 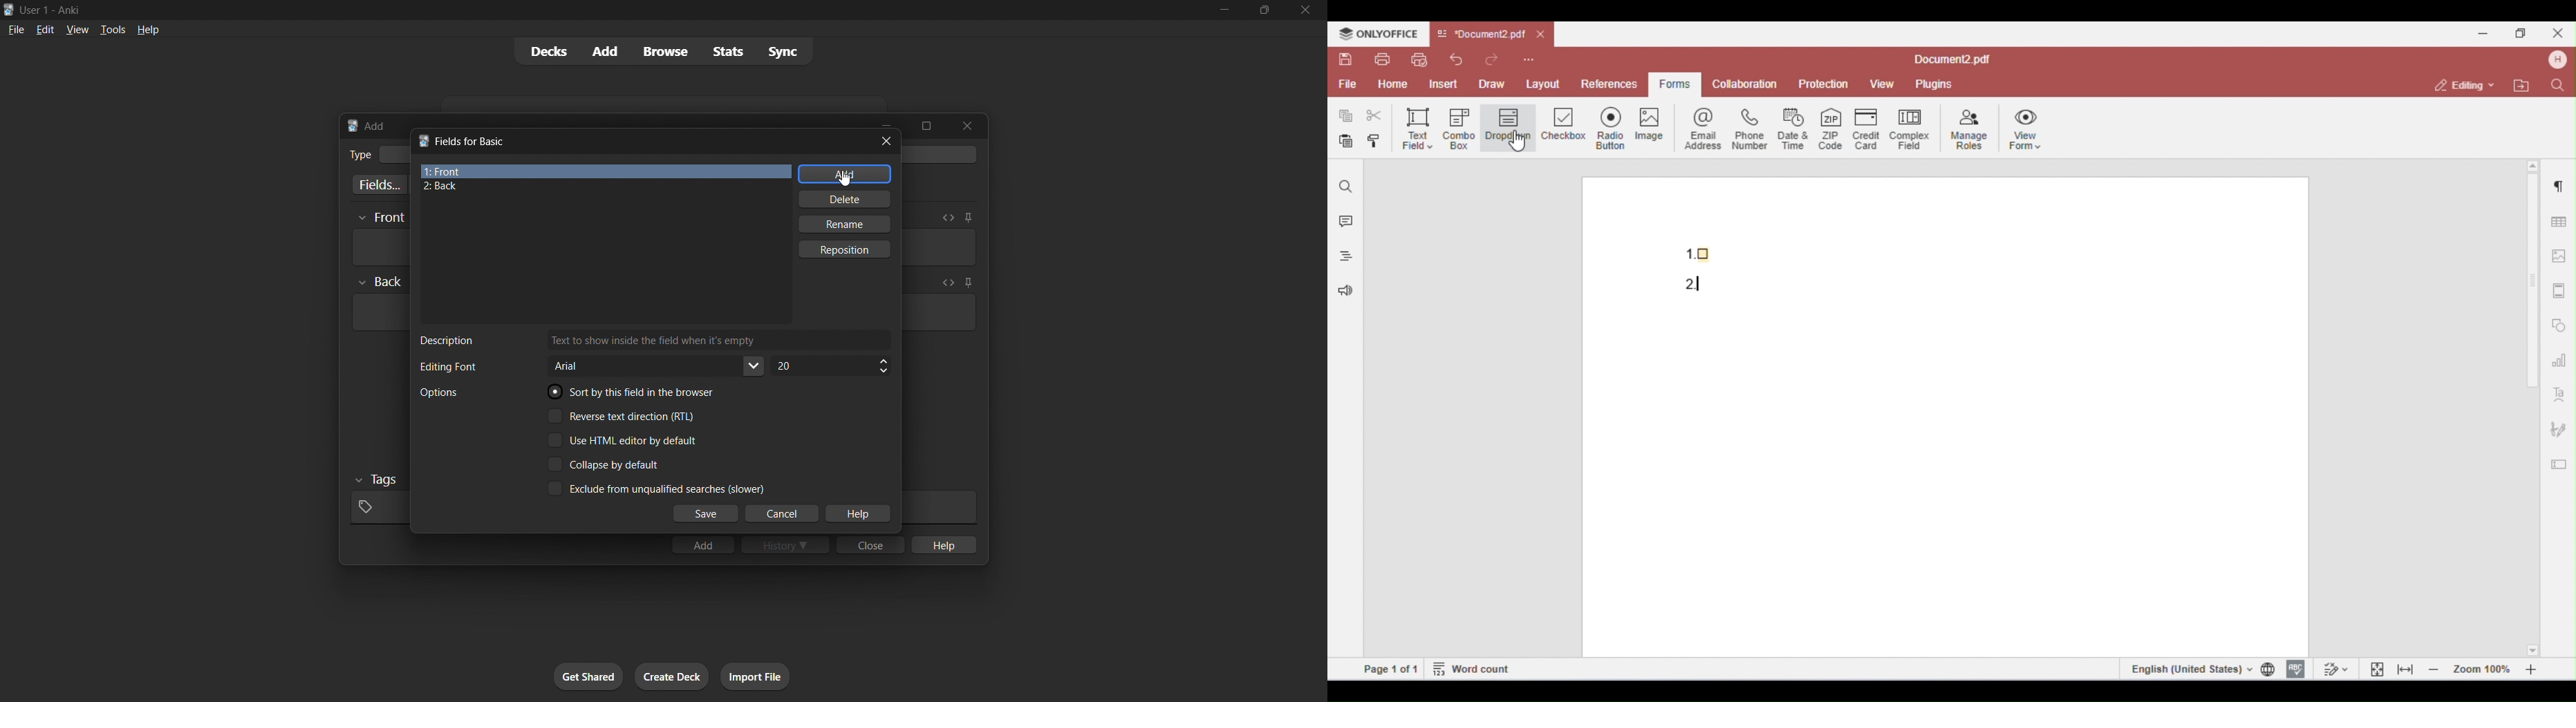 What do you see at coordinates (46, 29) in the screenshot?
I see `edit` at bounding box center [46, 29].